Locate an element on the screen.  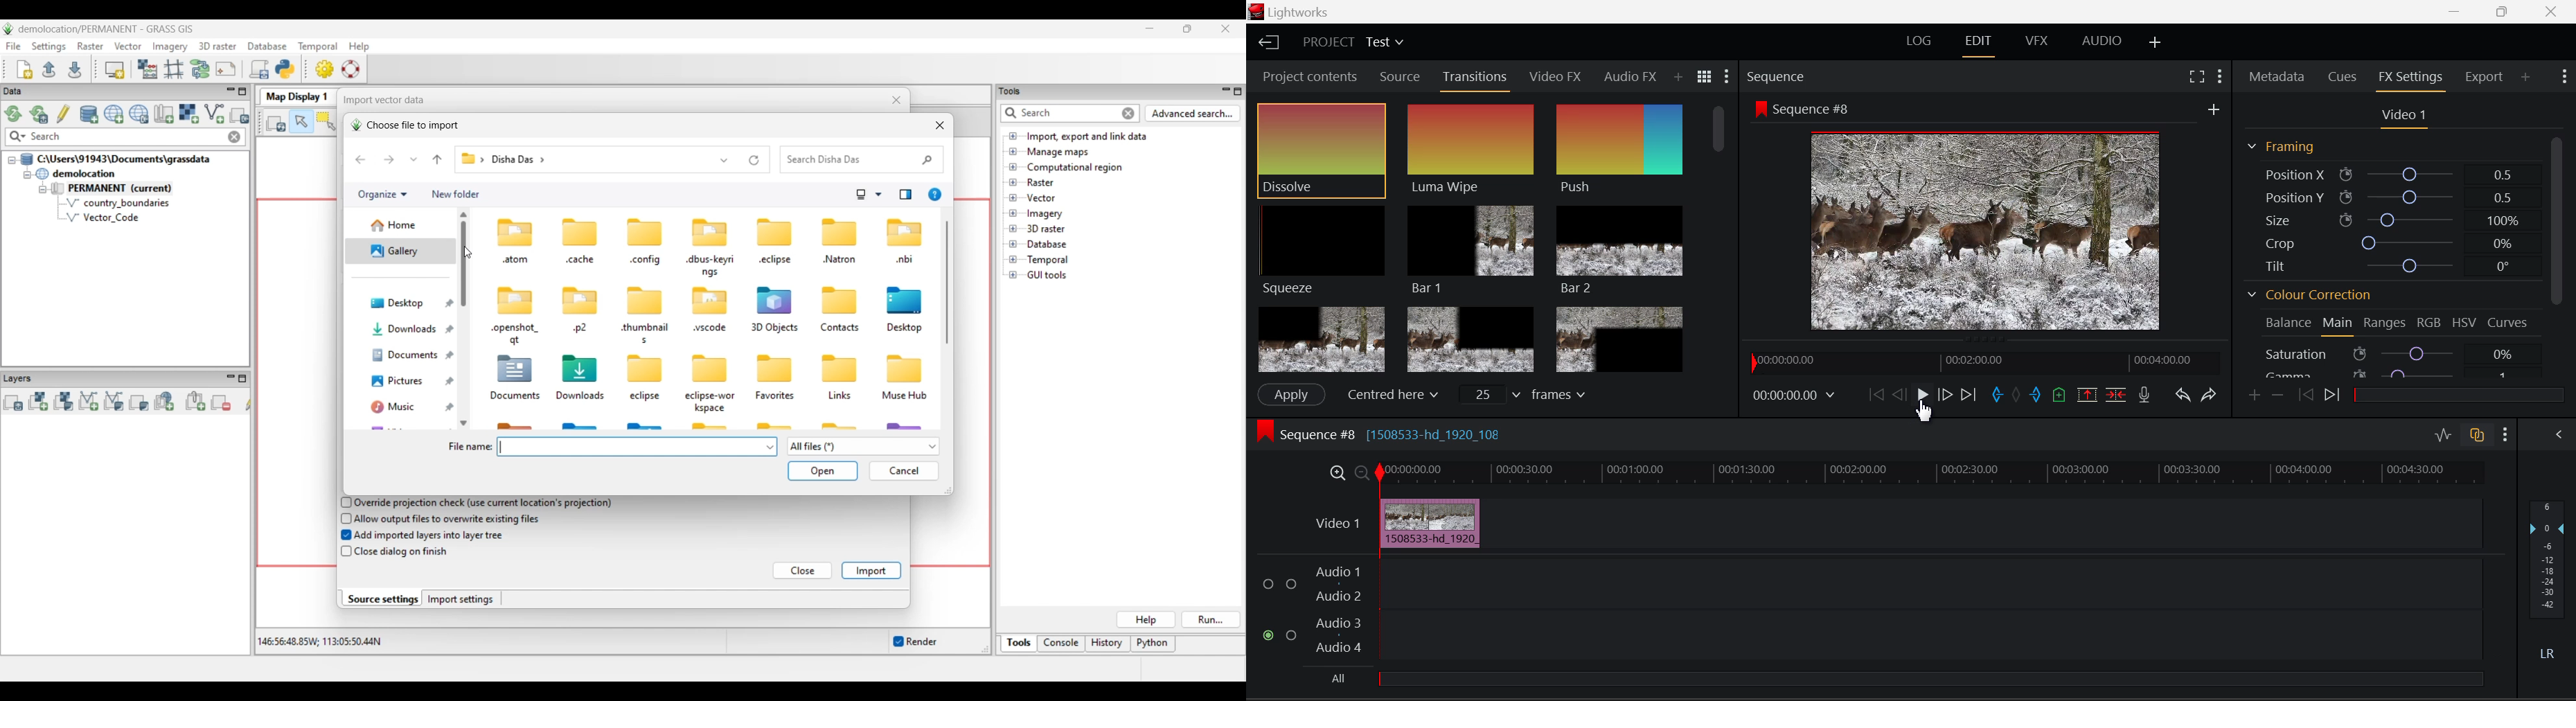
Remove Marked Section is located at coordinates (2089, 394).